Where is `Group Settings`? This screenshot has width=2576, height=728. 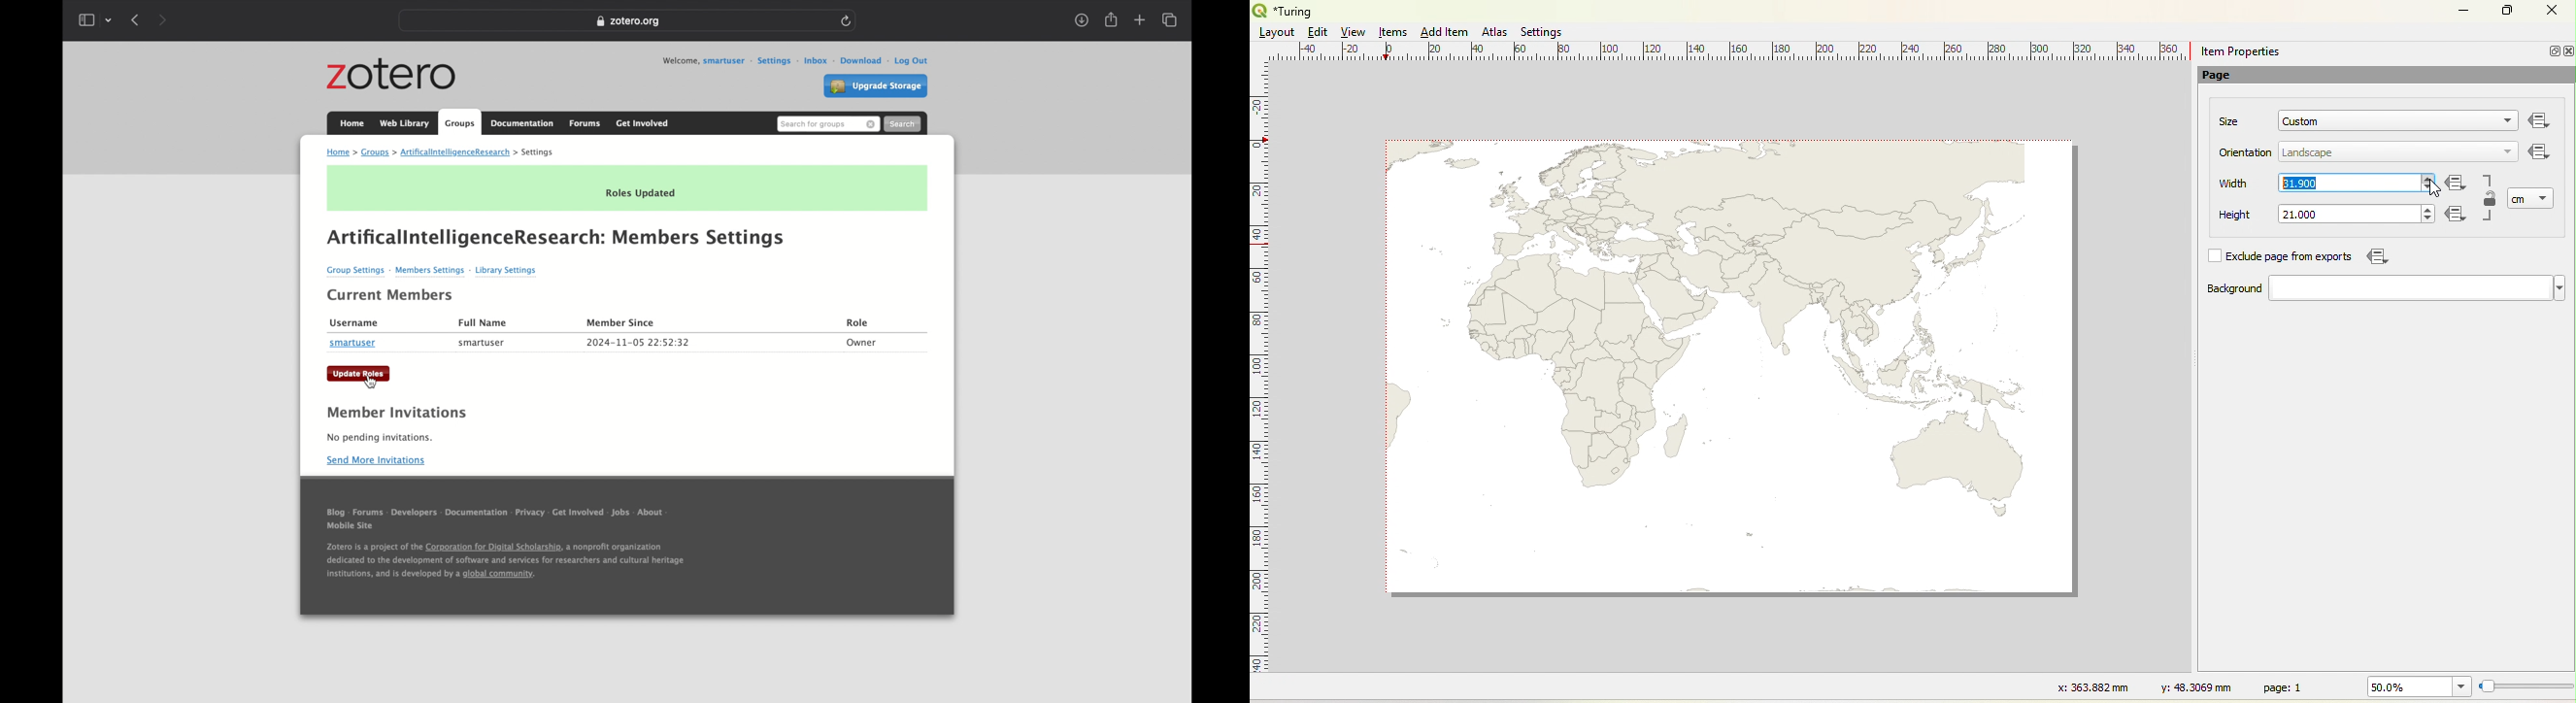 Group Settings is located at coordinates (347, 269).